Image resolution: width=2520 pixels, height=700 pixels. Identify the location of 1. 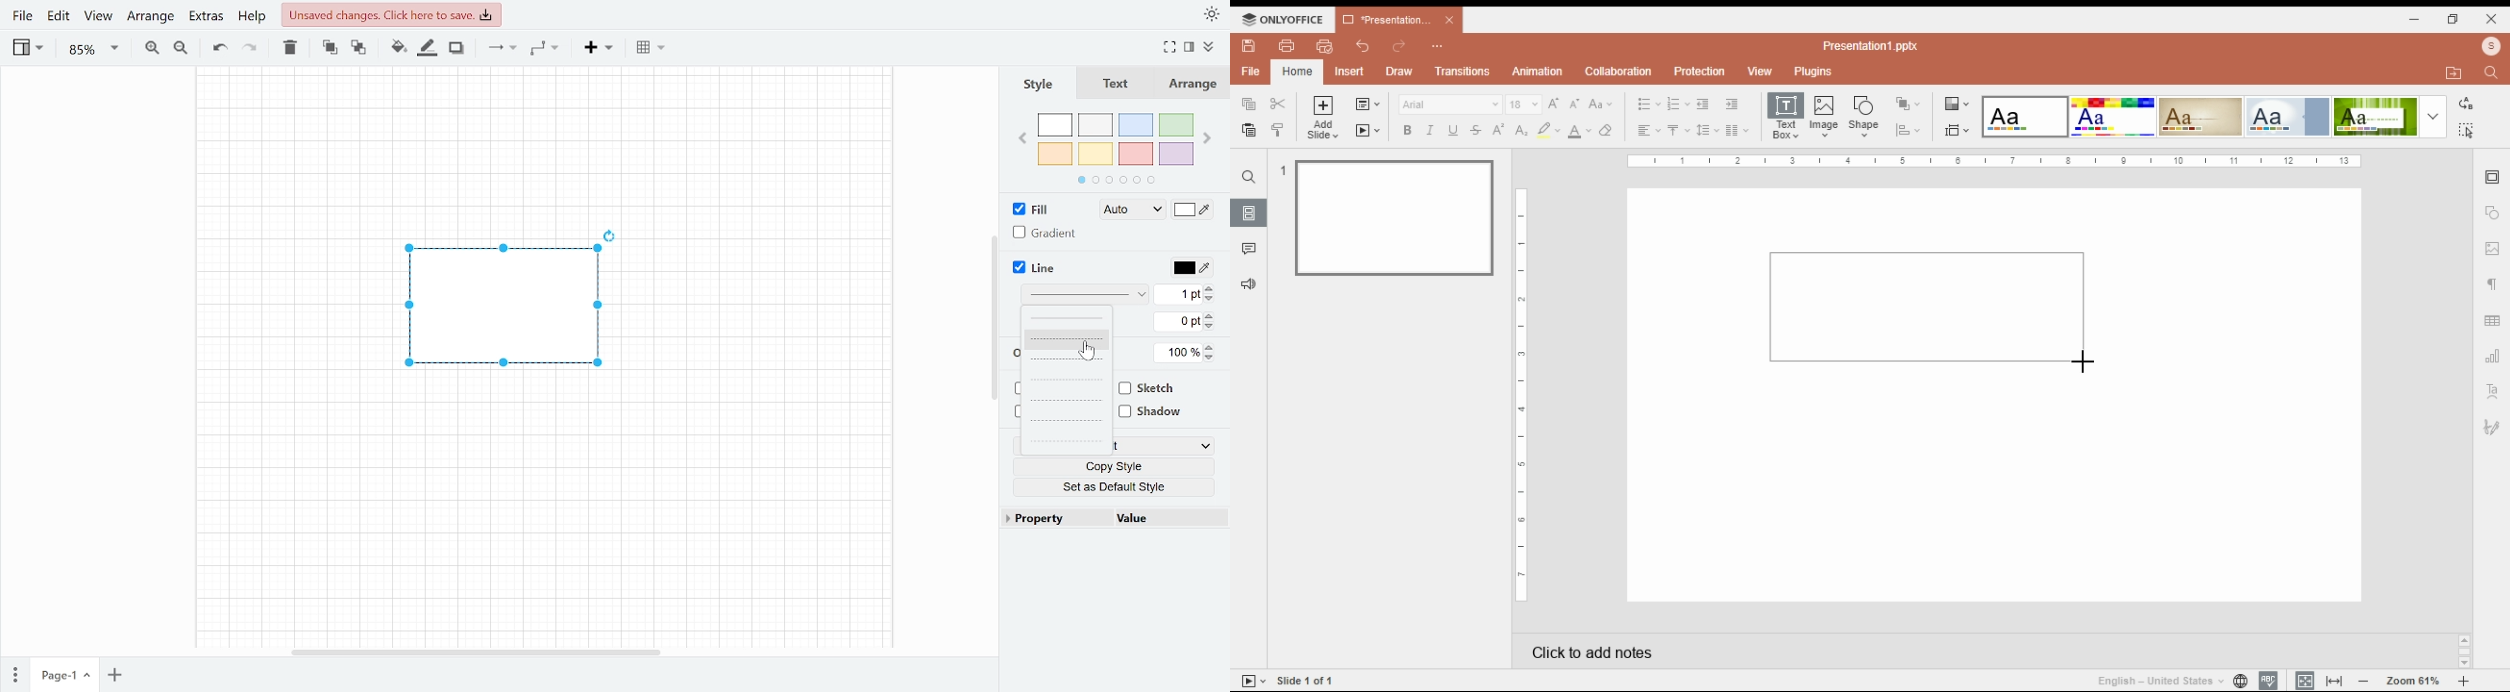
(1281, 170).